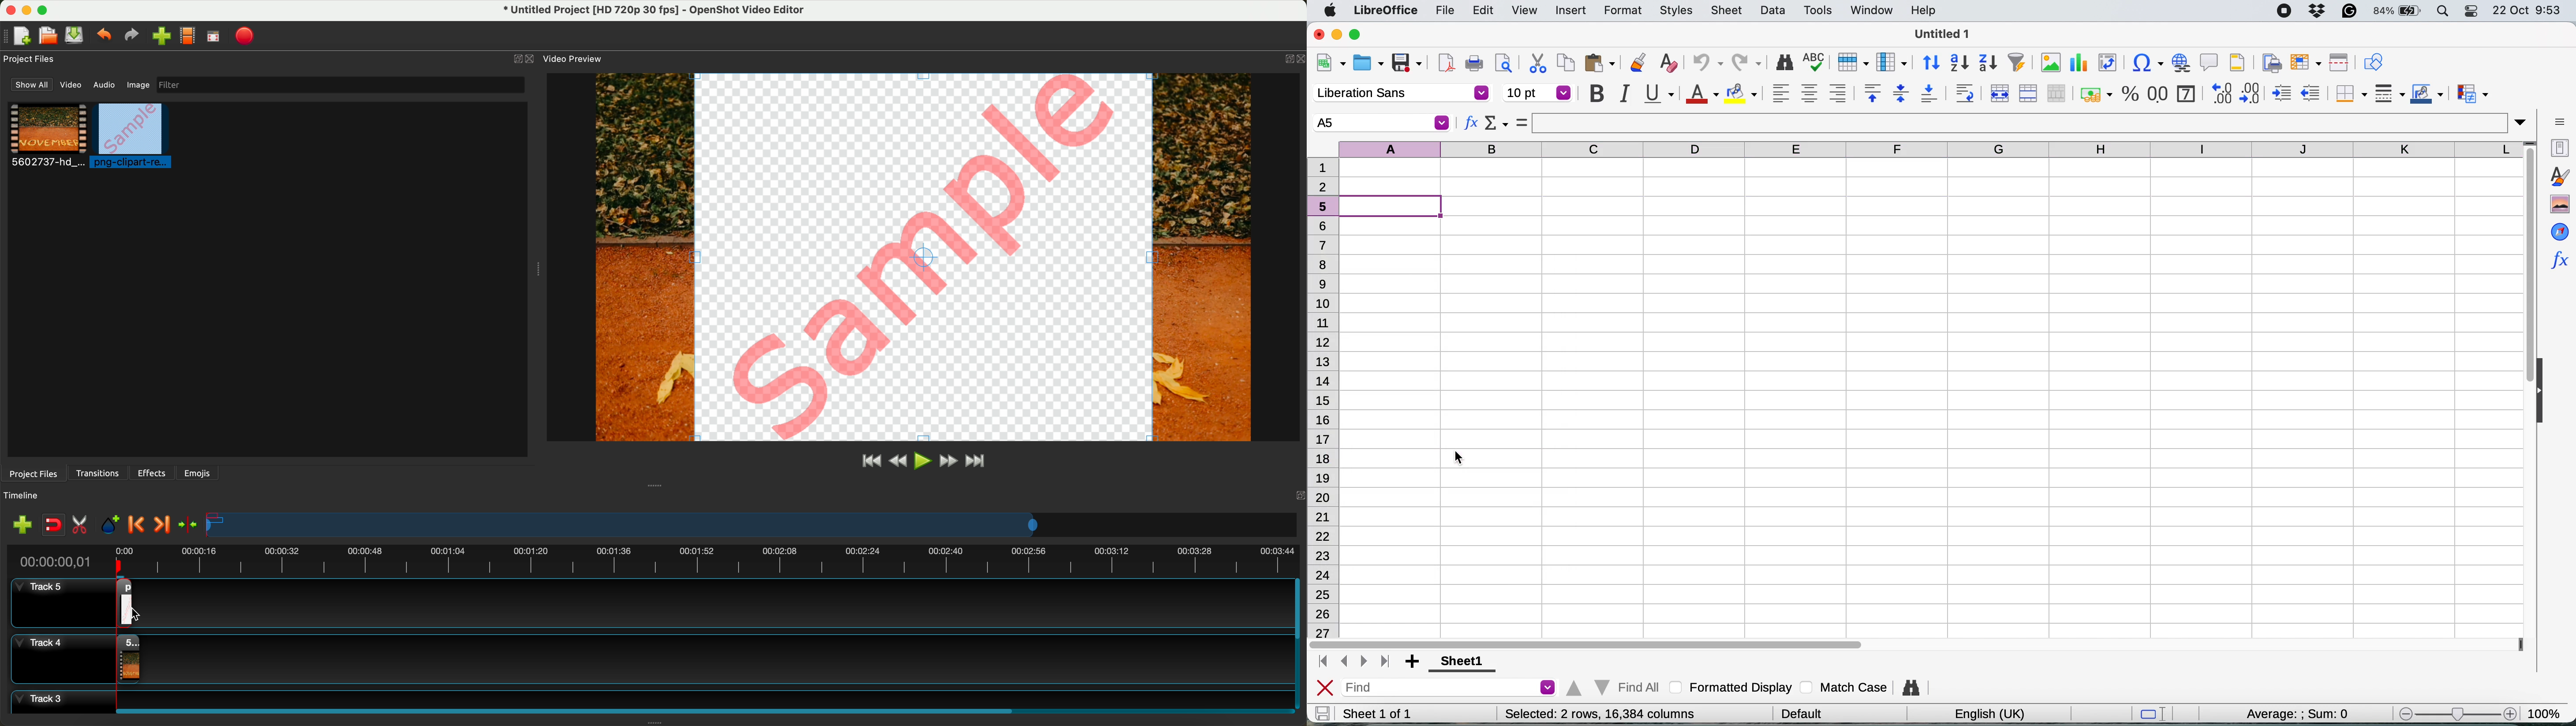 Image resolution: width=2576 pixels, height=728 pixels. What do you see at coordinates (1873, 93) in the screenshot?
I see `align top` at bounding box center [1873, 93].